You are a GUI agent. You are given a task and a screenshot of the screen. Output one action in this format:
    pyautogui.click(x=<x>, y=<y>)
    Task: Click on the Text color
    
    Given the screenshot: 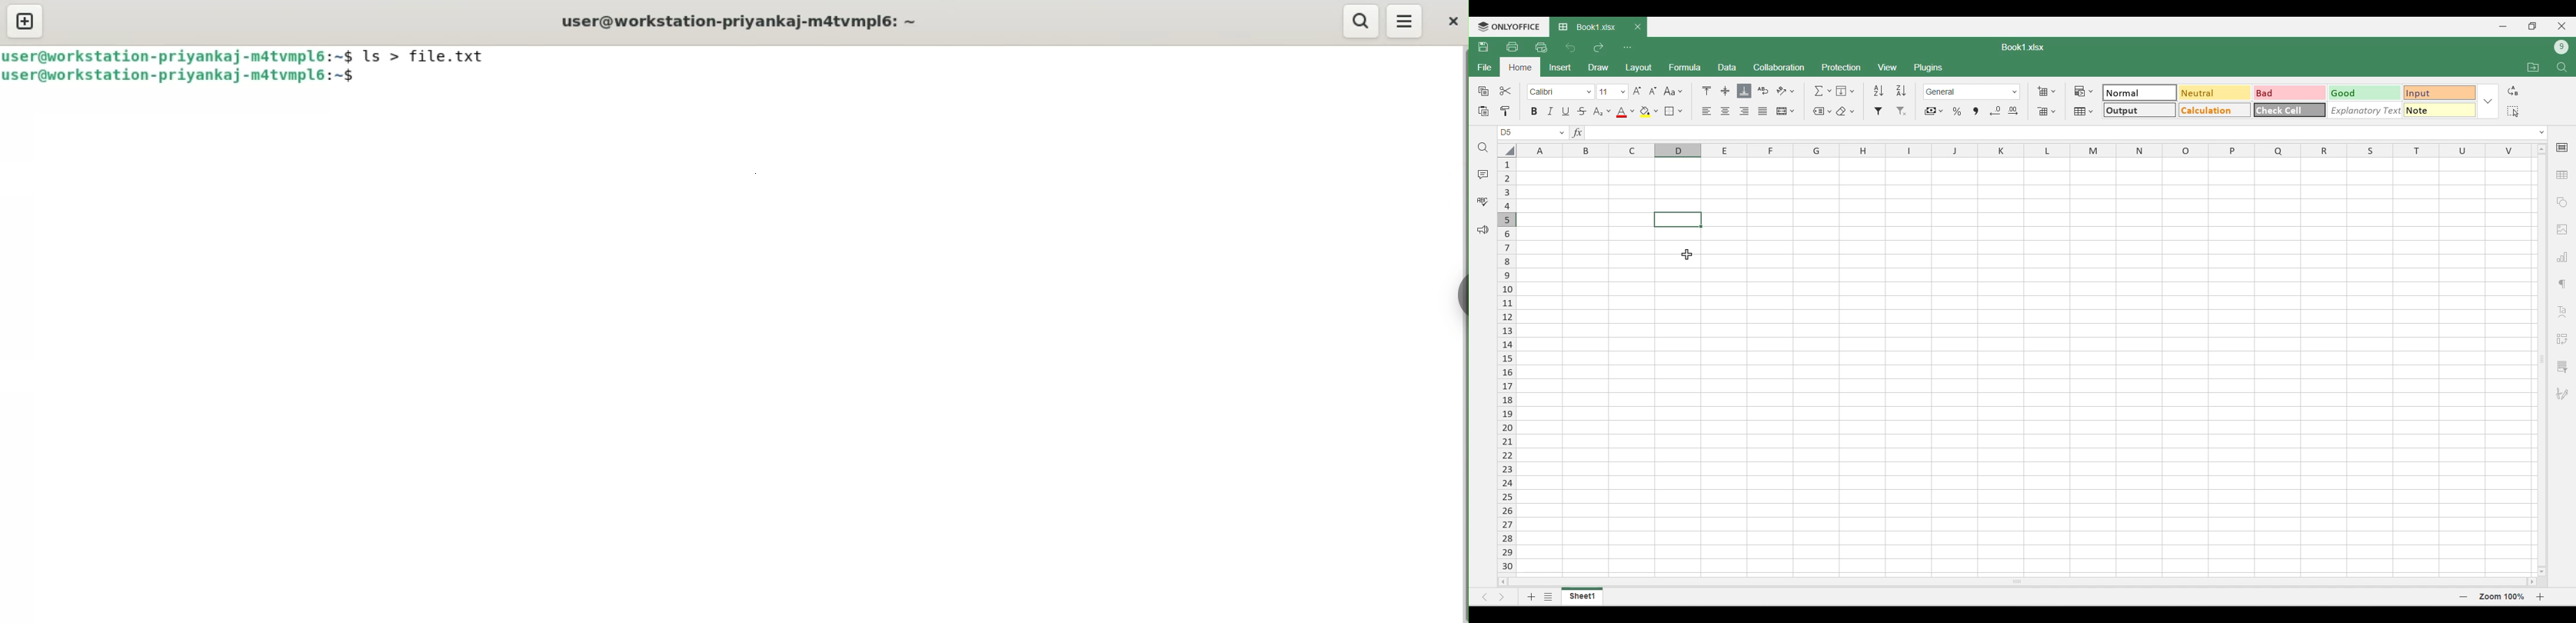 What is the action you would take?
    pyautogui.click(x=1625, y=112)
    